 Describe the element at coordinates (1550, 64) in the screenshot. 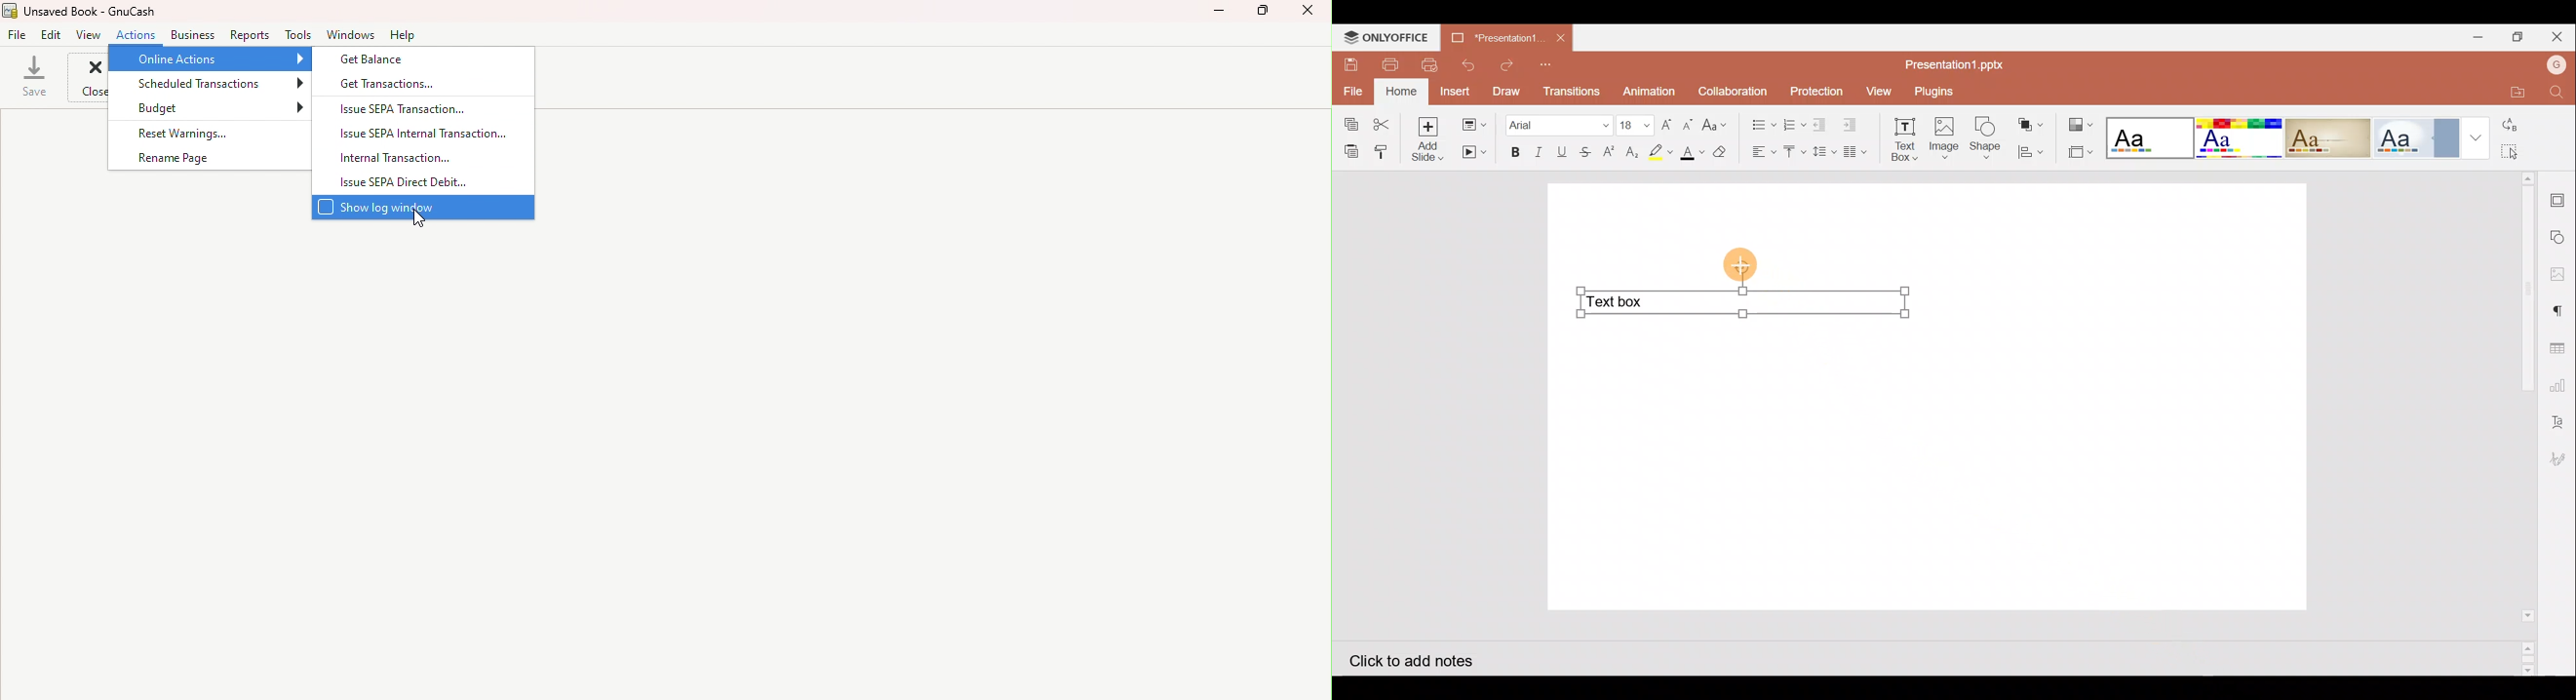

I see `Customize quick access` at that location.